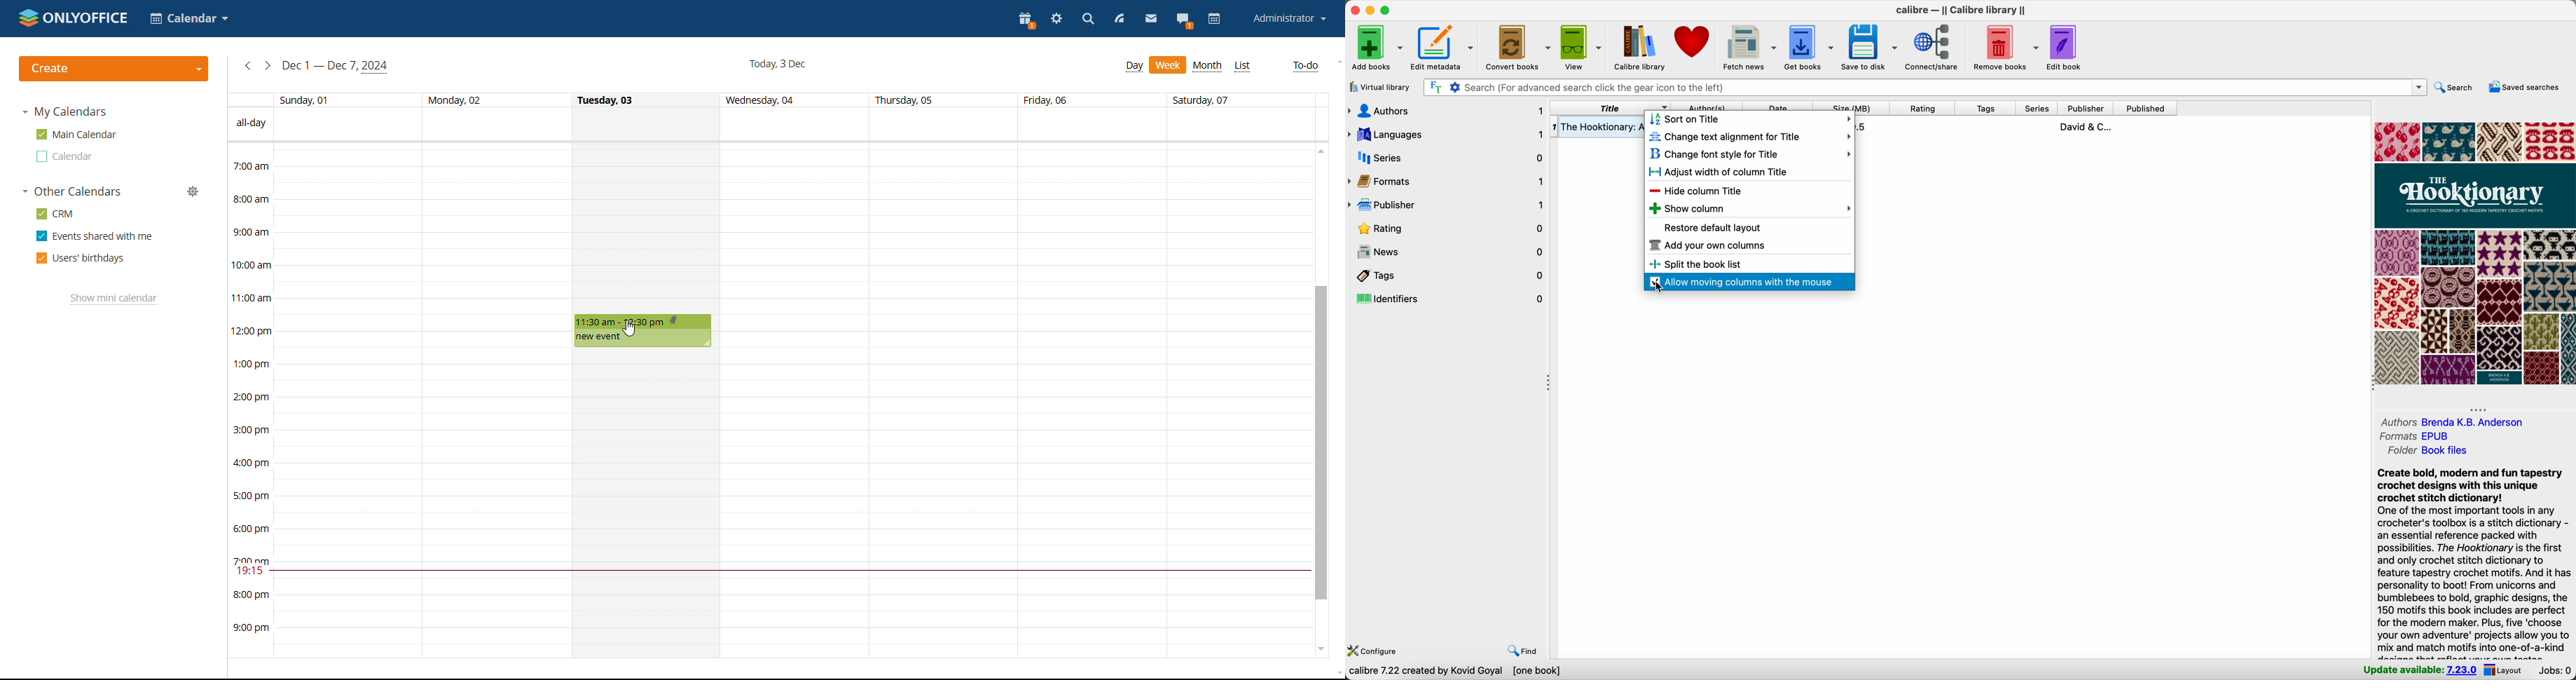  What do you see at coordinates (1752, 154) in the screenshot?
I see `change font style for title` at bounding box center [1752, 154].